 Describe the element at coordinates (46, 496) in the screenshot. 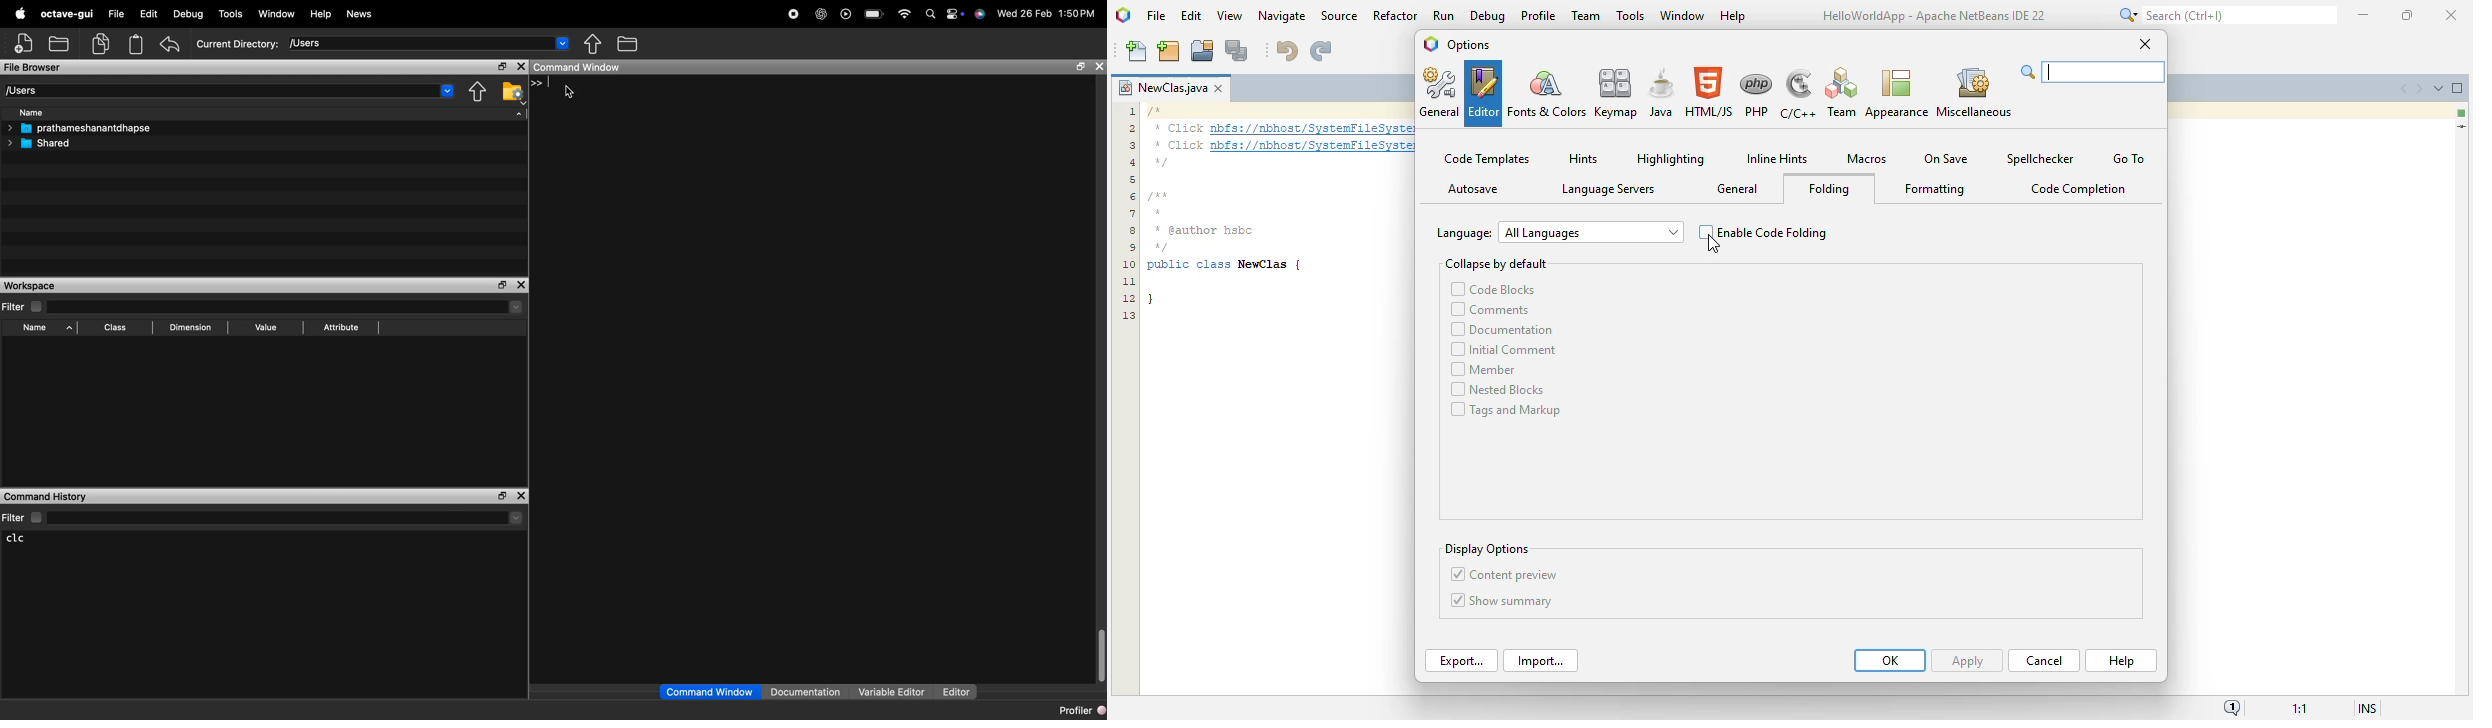

I see `Command History` at that location.